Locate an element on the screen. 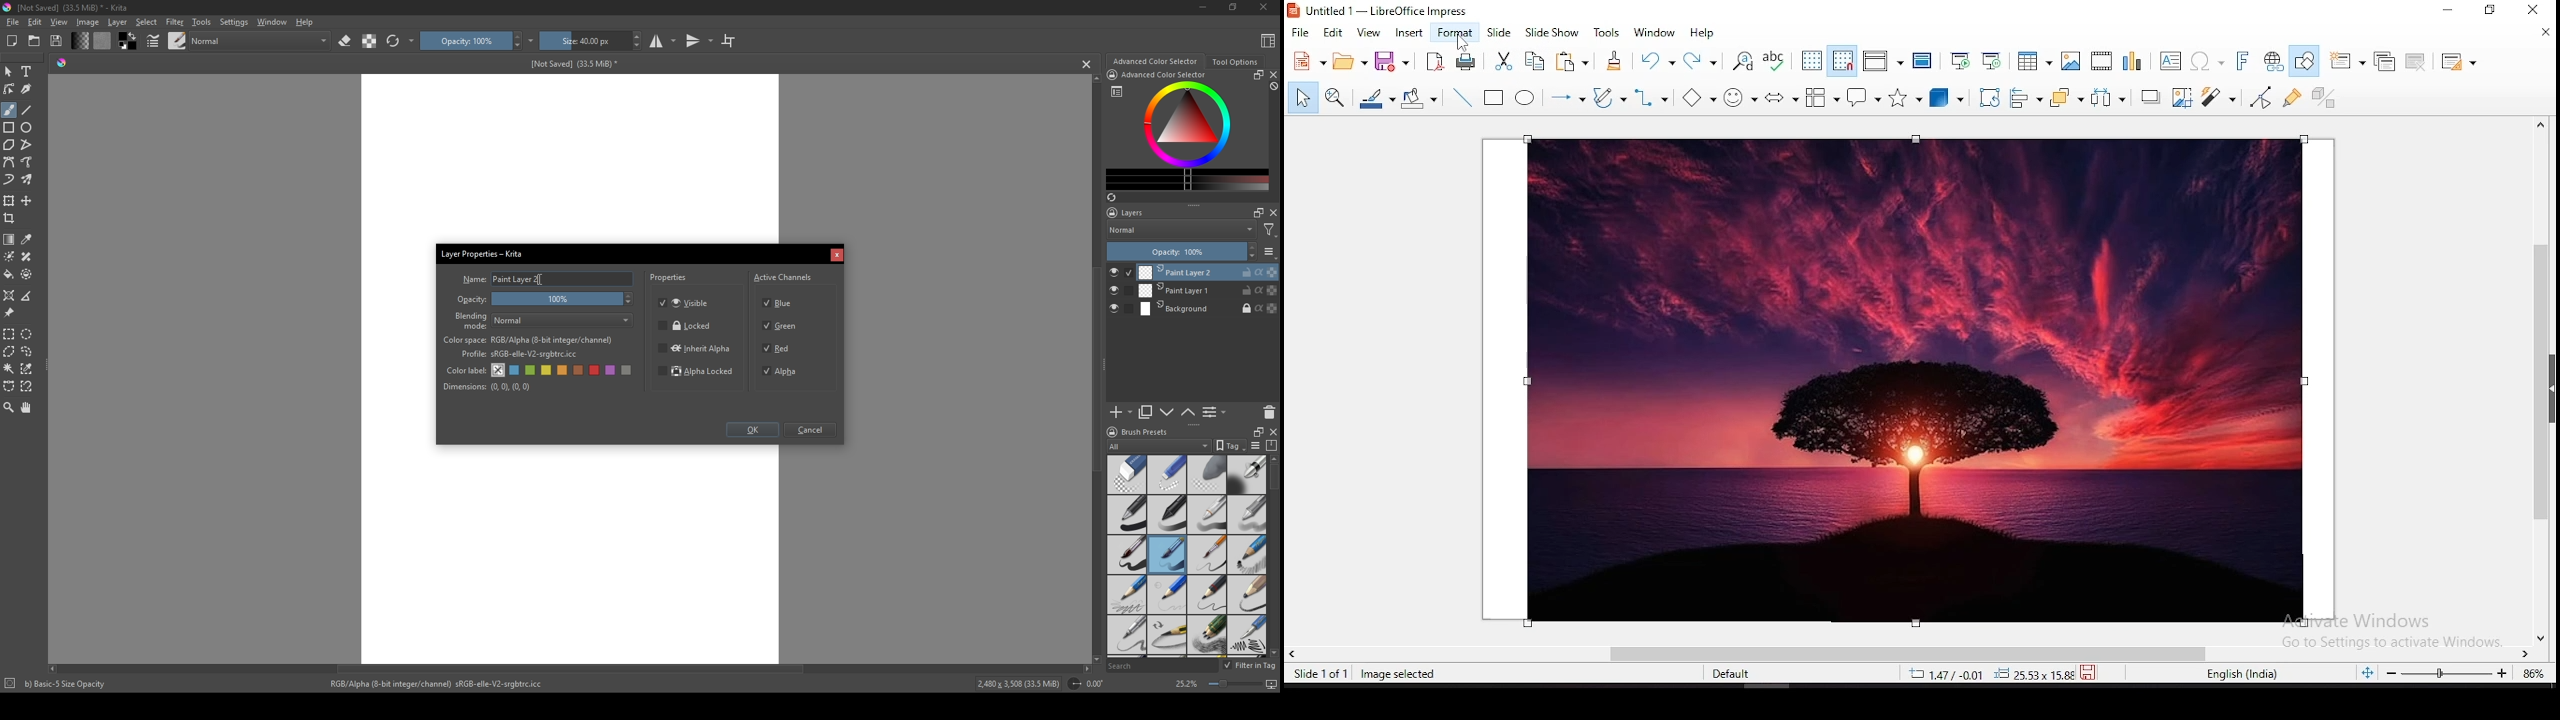 Image resolution: width=2576 pixels, height=728 pixels. multibrush is located at coordinates (28, 180).